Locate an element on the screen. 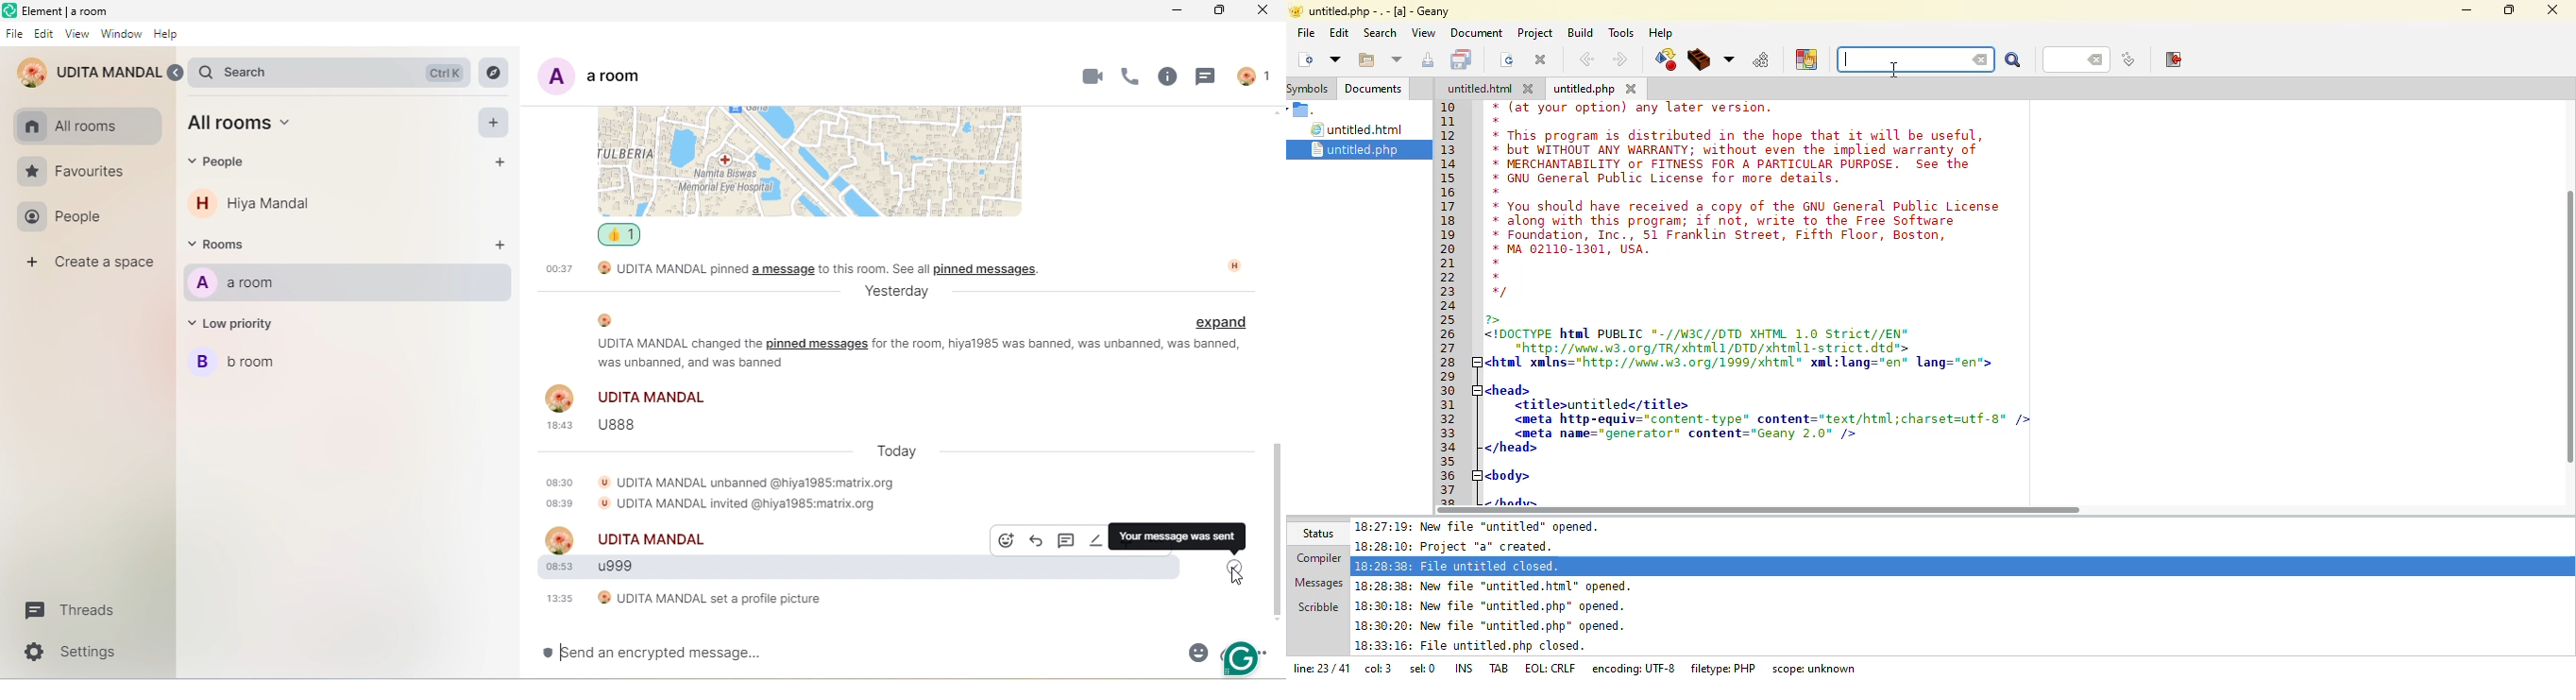 Image resolution: width=2576 pixels, height=700 pixels. 18:28:38: File untitled closed. is located at coordinates (1459, 565).